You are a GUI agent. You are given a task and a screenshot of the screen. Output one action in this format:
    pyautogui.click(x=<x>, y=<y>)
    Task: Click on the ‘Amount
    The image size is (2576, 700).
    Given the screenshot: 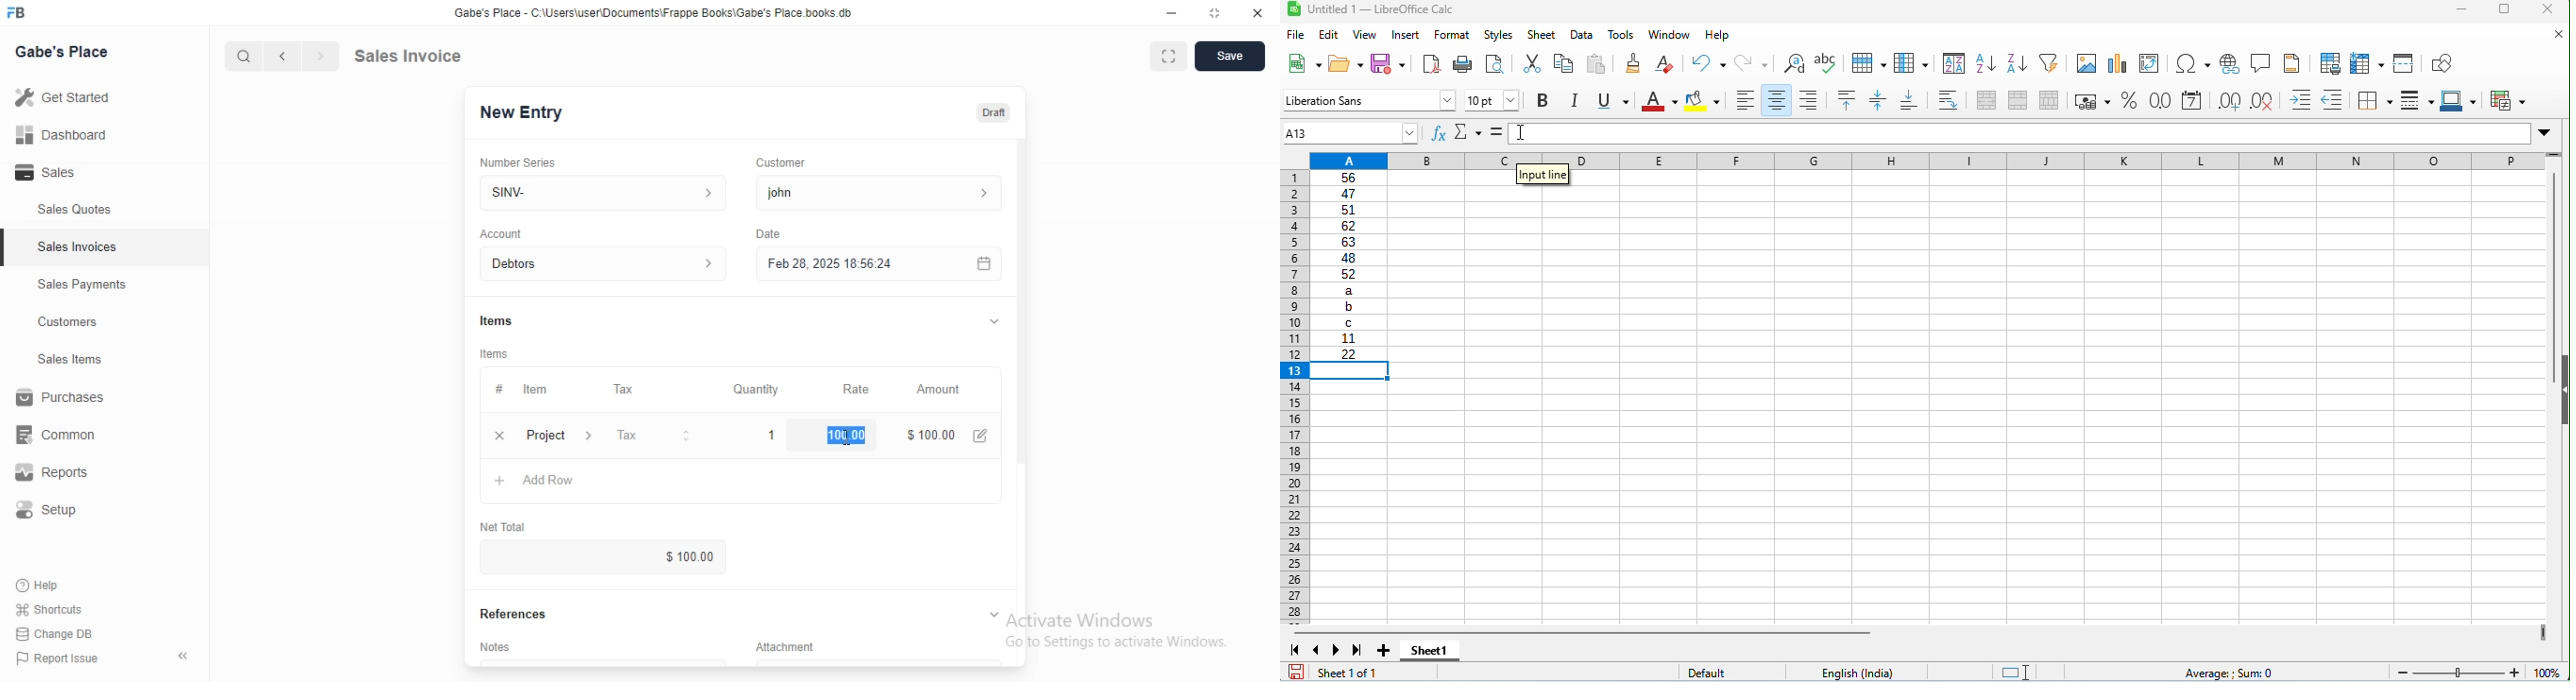 What is the action you would take?
    pyautogui.click(x=940, y=390)
    